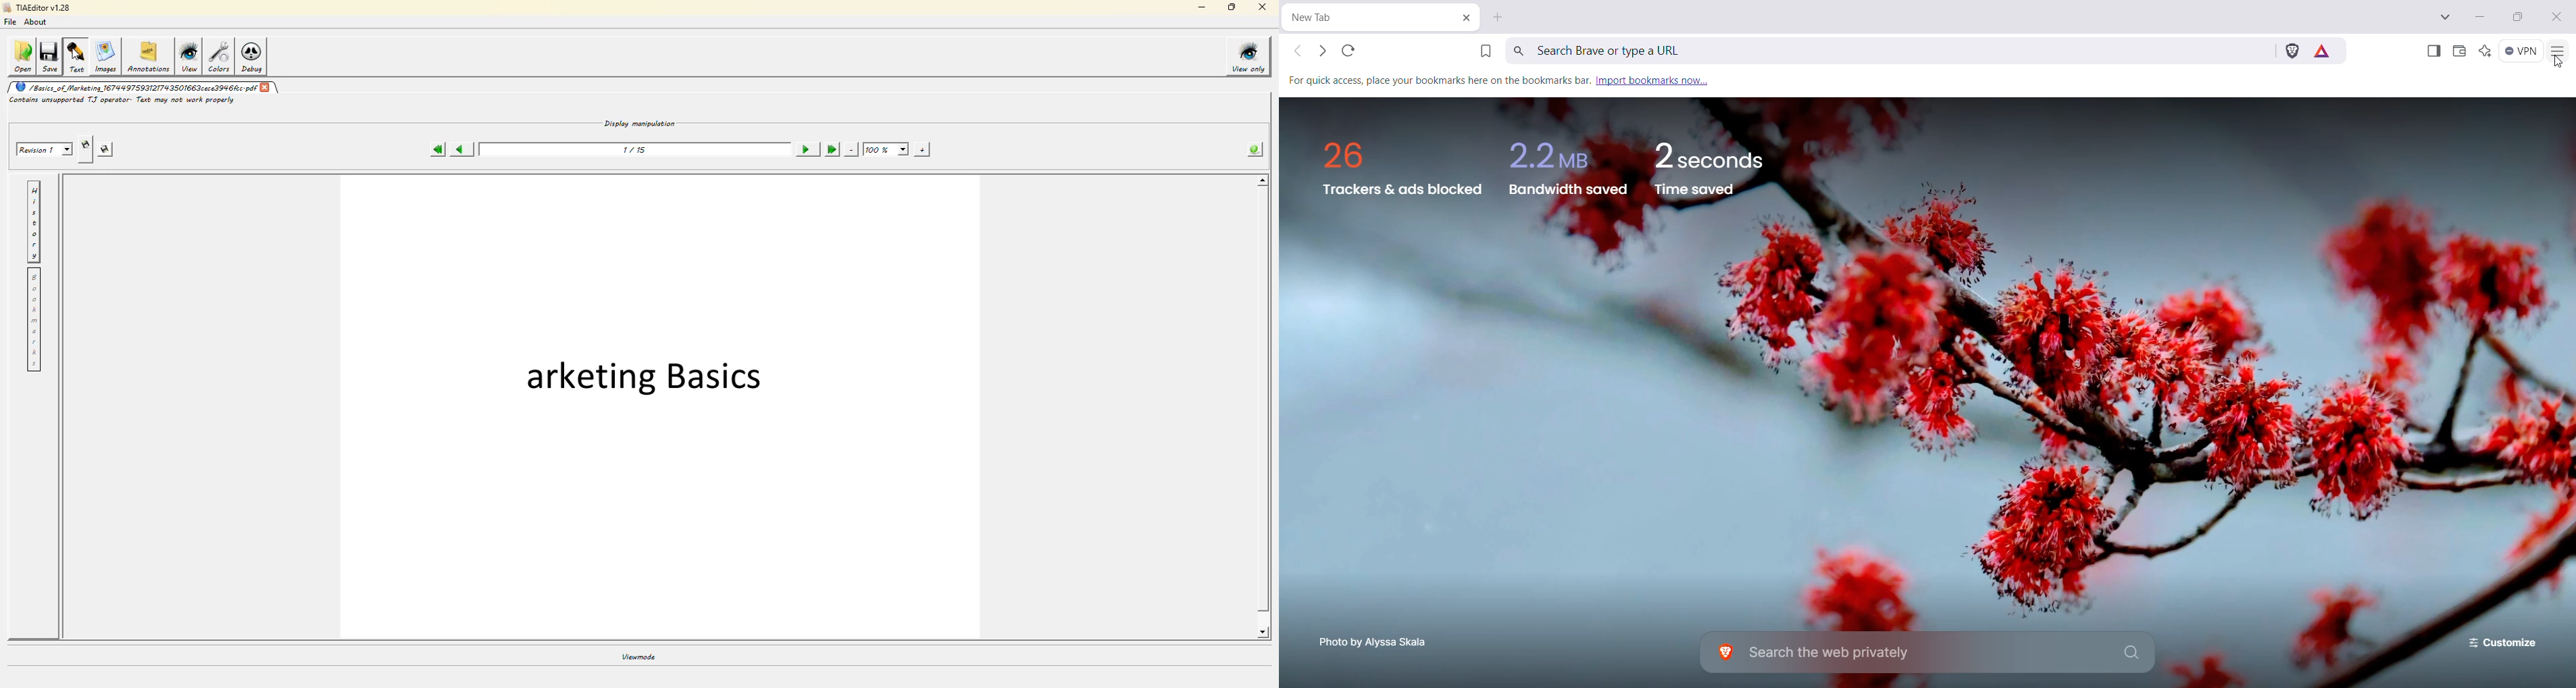  What do you see at coordinates (77, 56) in the screenshot?
I see `text` at bounding box center [77, 56].